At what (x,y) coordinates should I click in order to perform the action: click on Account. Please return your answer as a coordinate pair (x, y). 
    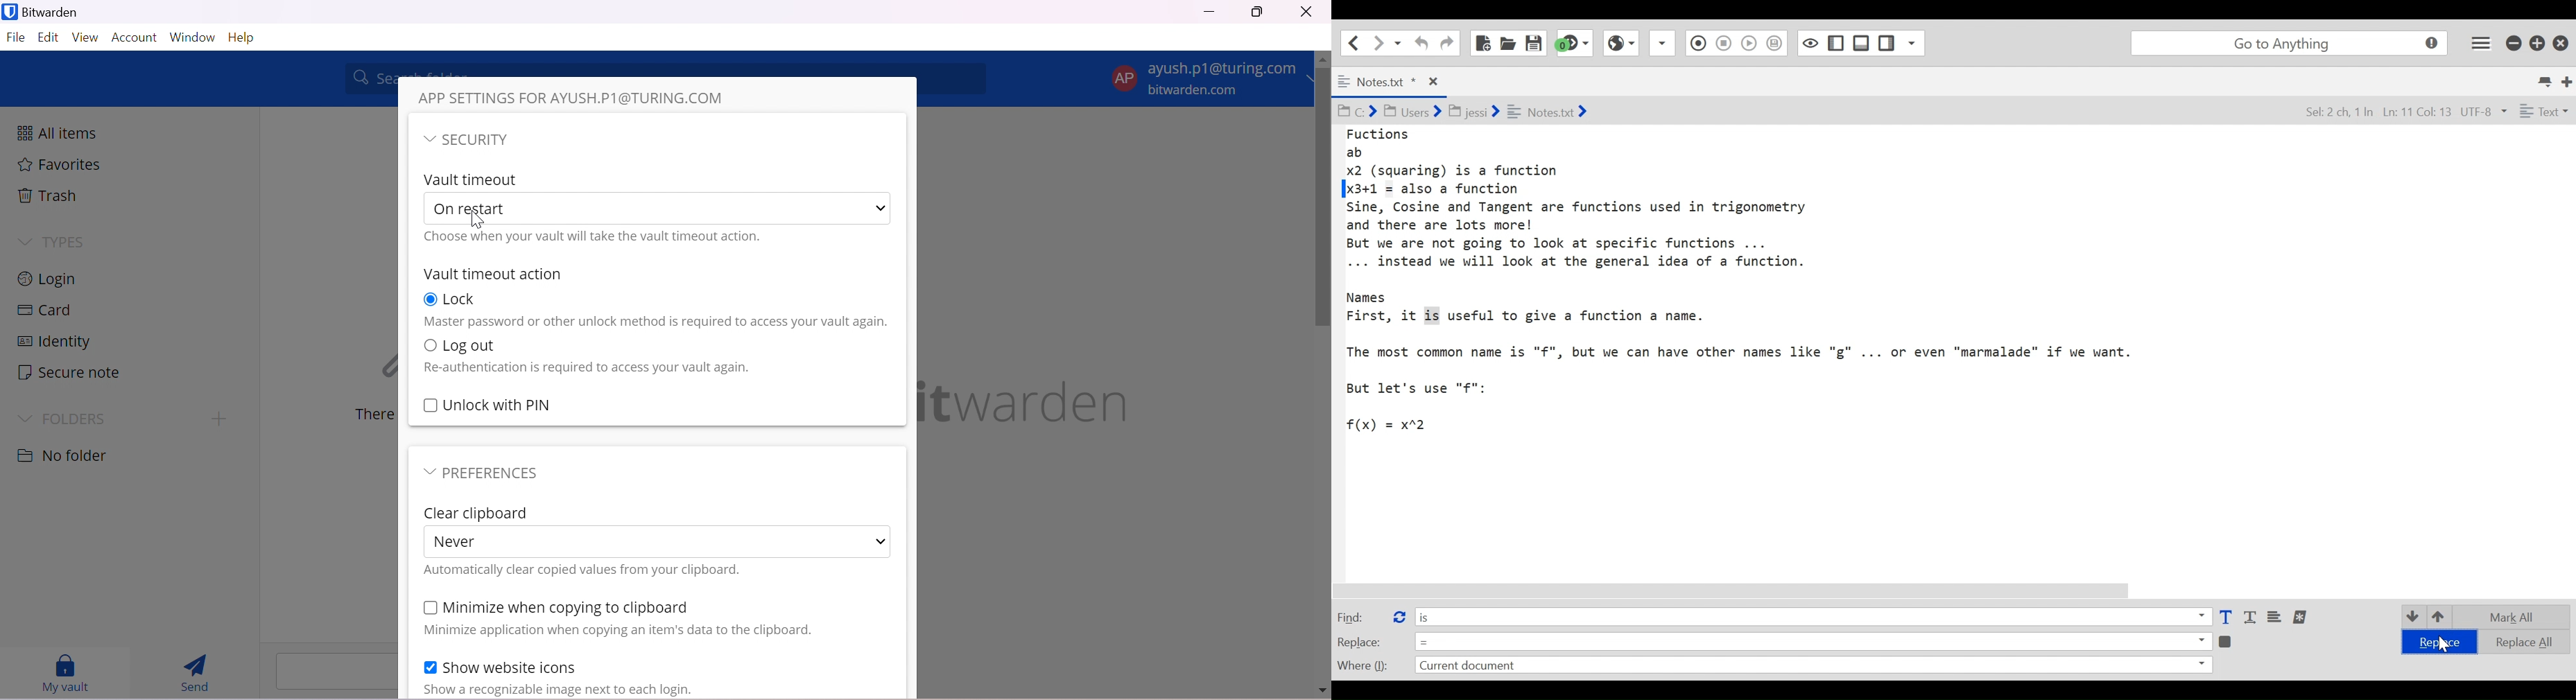
    Looking at the image, I should click on (135, 37).